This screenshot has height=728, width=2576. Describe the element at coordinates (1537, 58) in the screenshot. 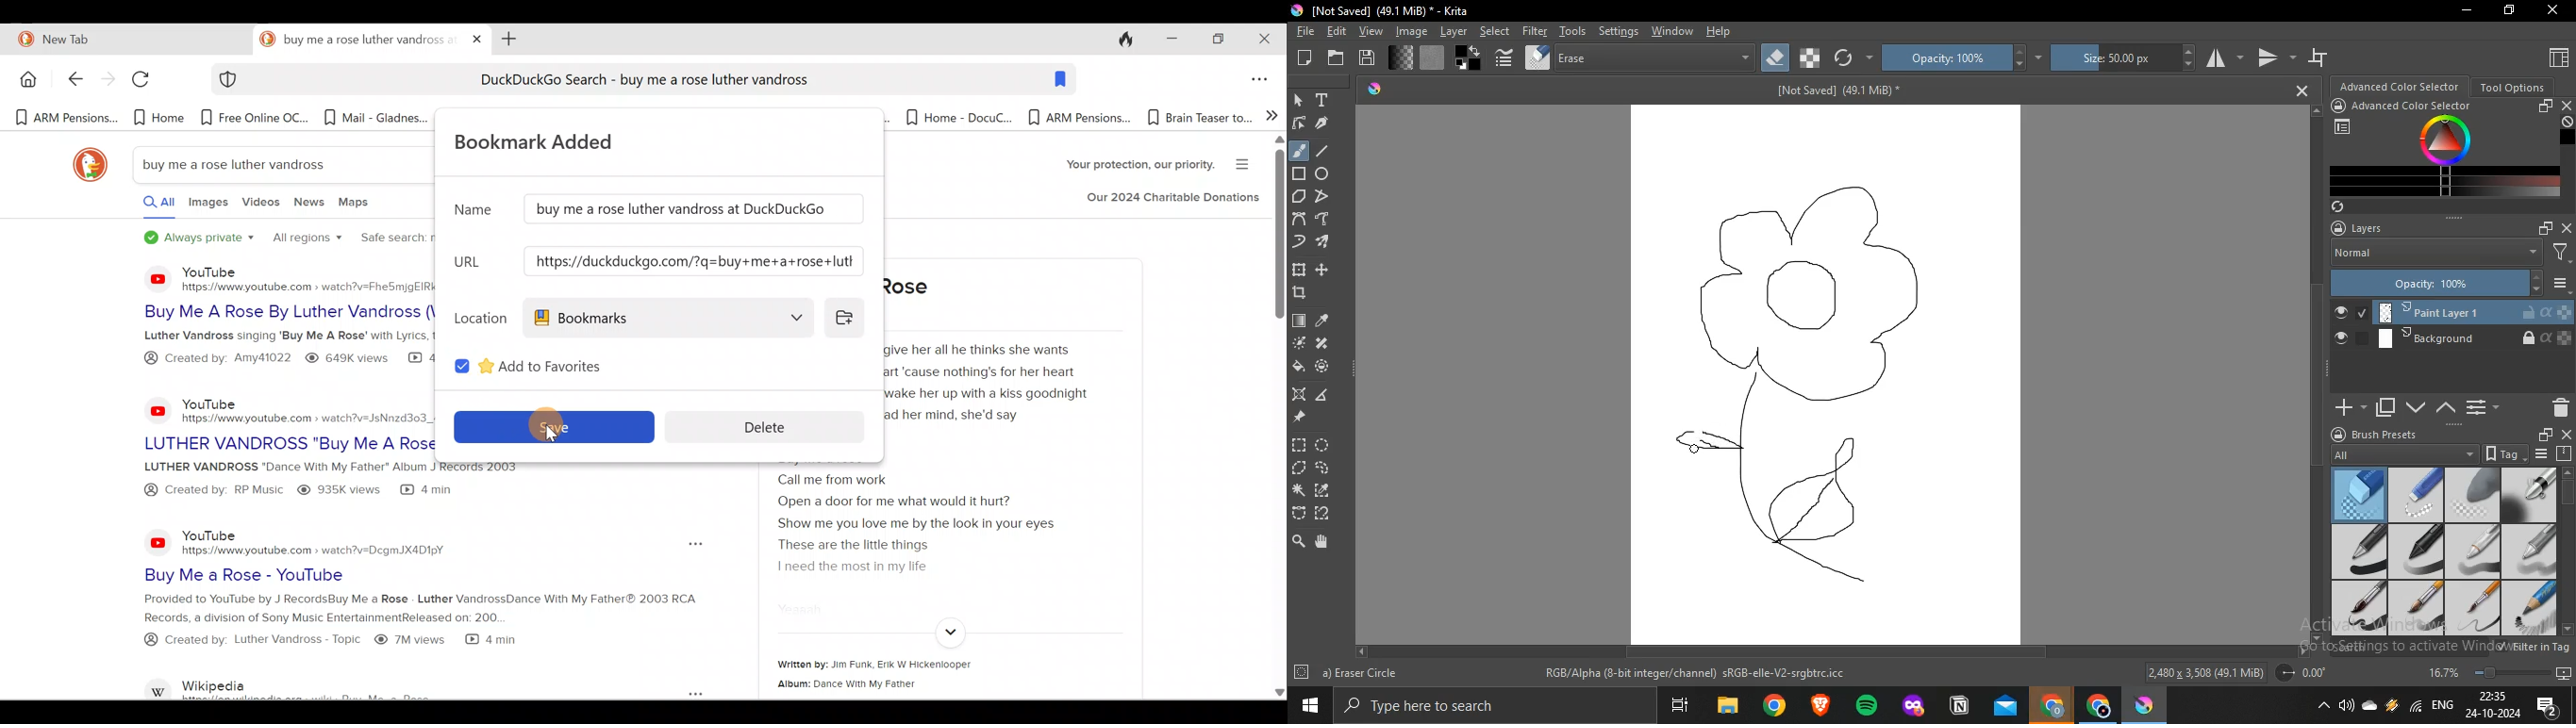

I see `choose brush preset` at that location.